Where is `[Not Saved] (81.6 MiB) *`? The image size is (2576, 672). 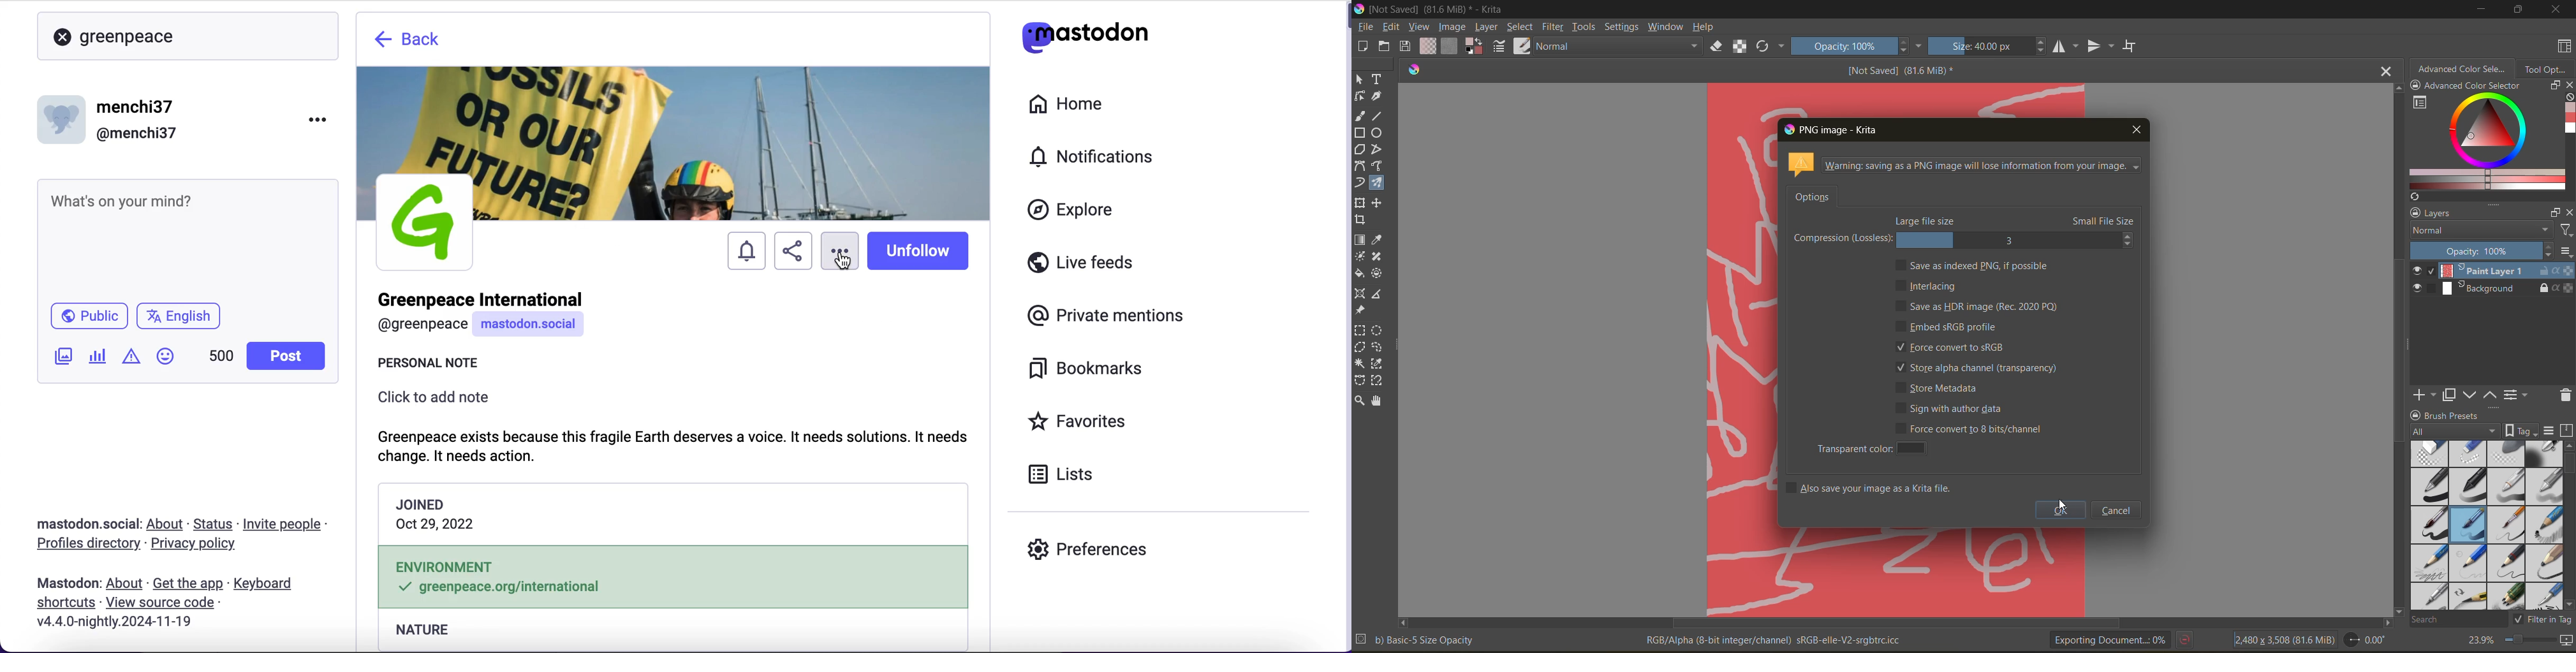 [Not Saved] (81.6 MiB) * is located at coordinates (1907, 71).